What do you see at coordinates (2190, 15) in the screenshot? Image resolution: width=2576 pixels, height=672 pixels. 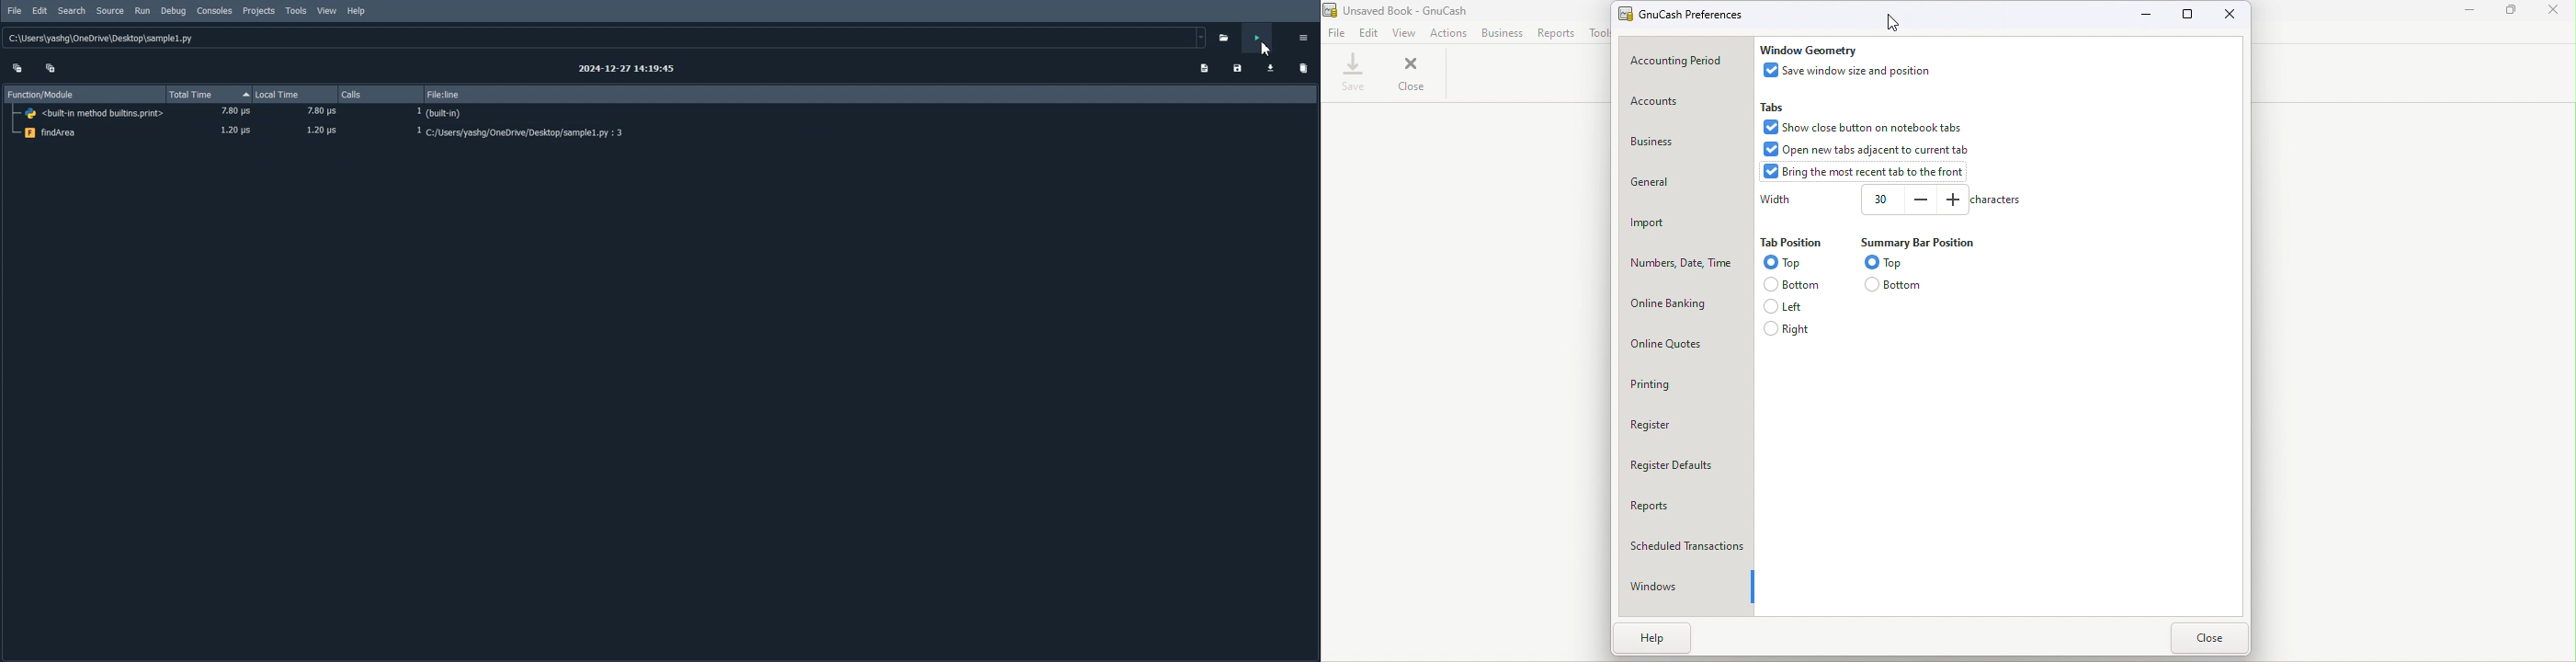 I see `Maximize` at bounding box center [2190, 15].